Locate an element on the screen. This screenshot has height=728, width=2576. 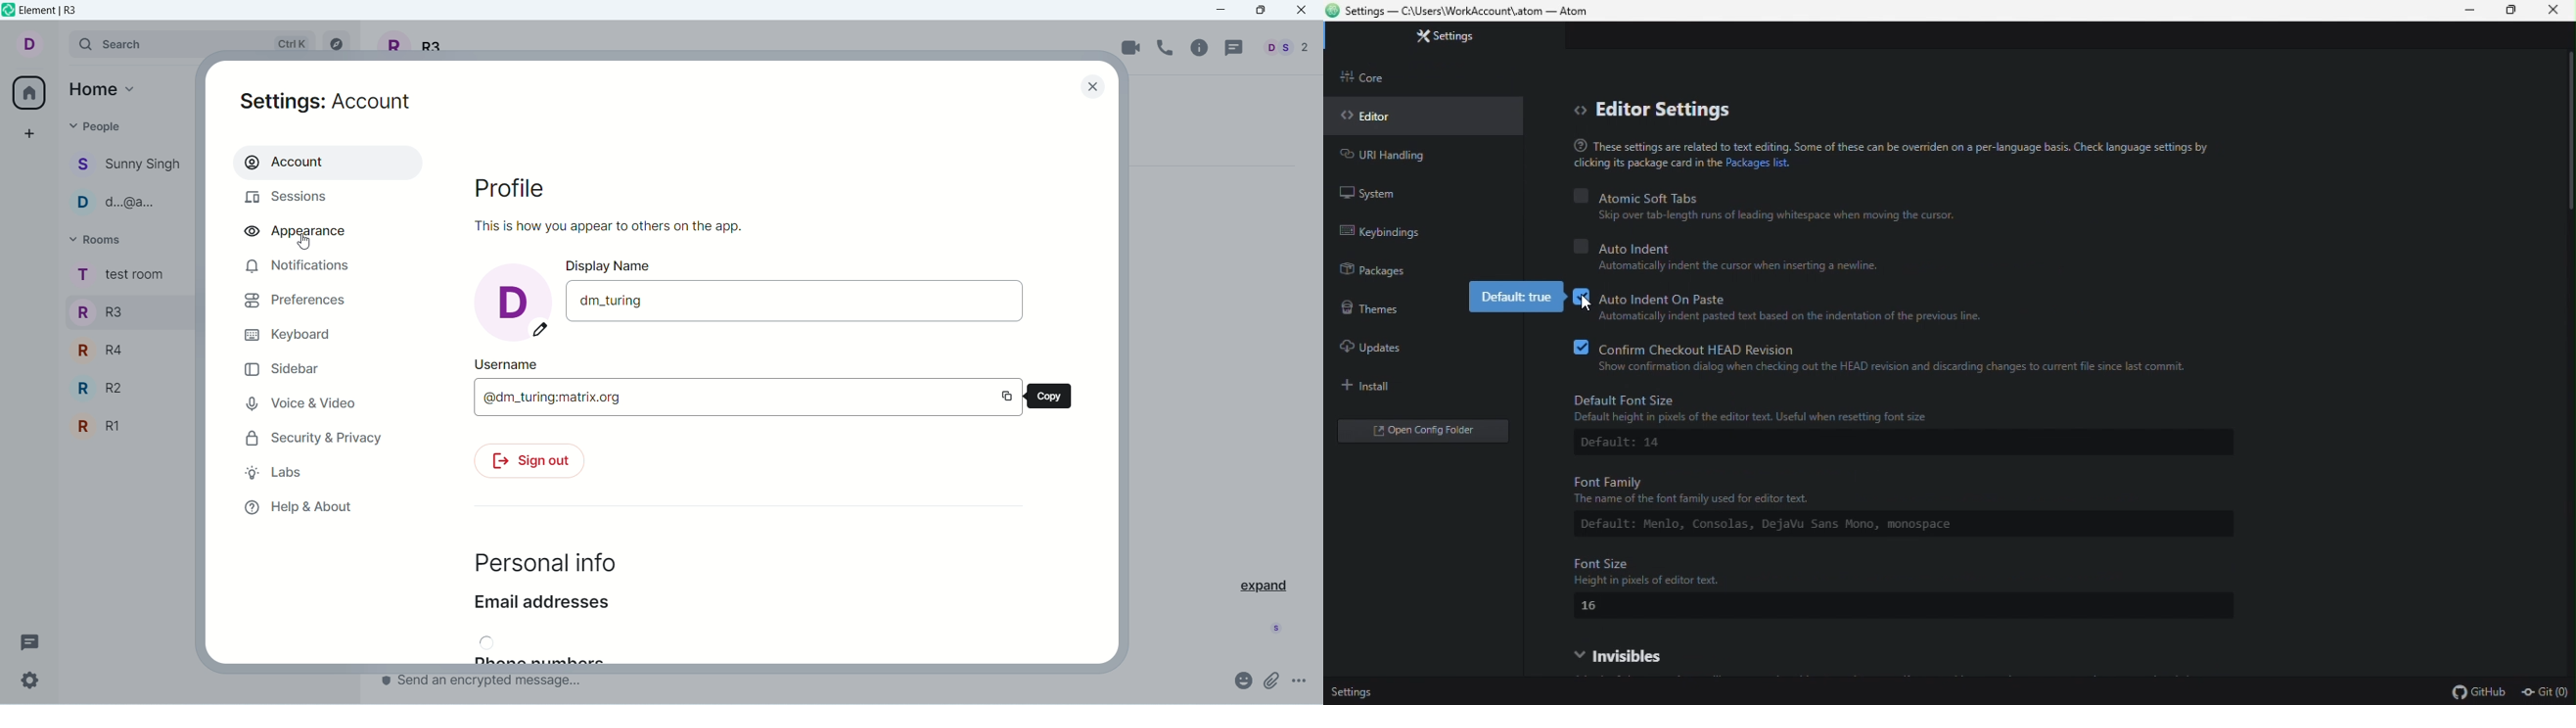
attachment is located at coordinates (1273, 680).